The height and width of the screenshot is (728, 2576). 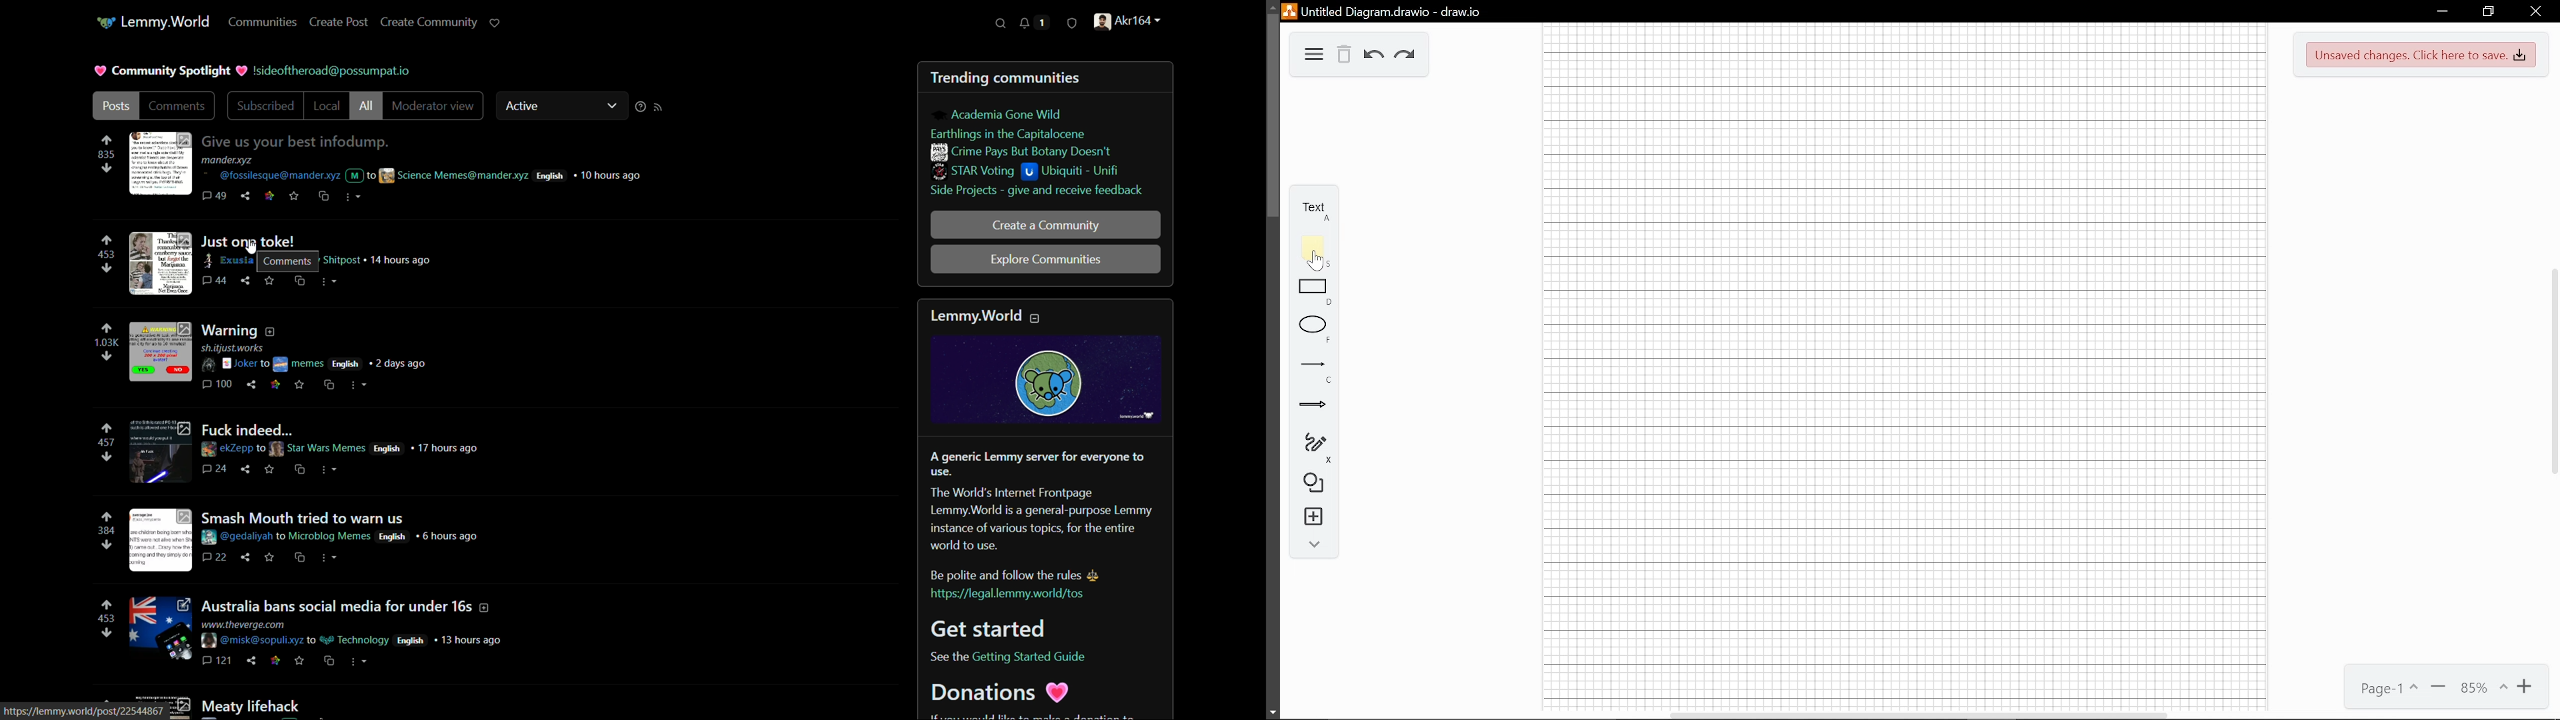 I want to click on 457, so click(x=107, y=443).